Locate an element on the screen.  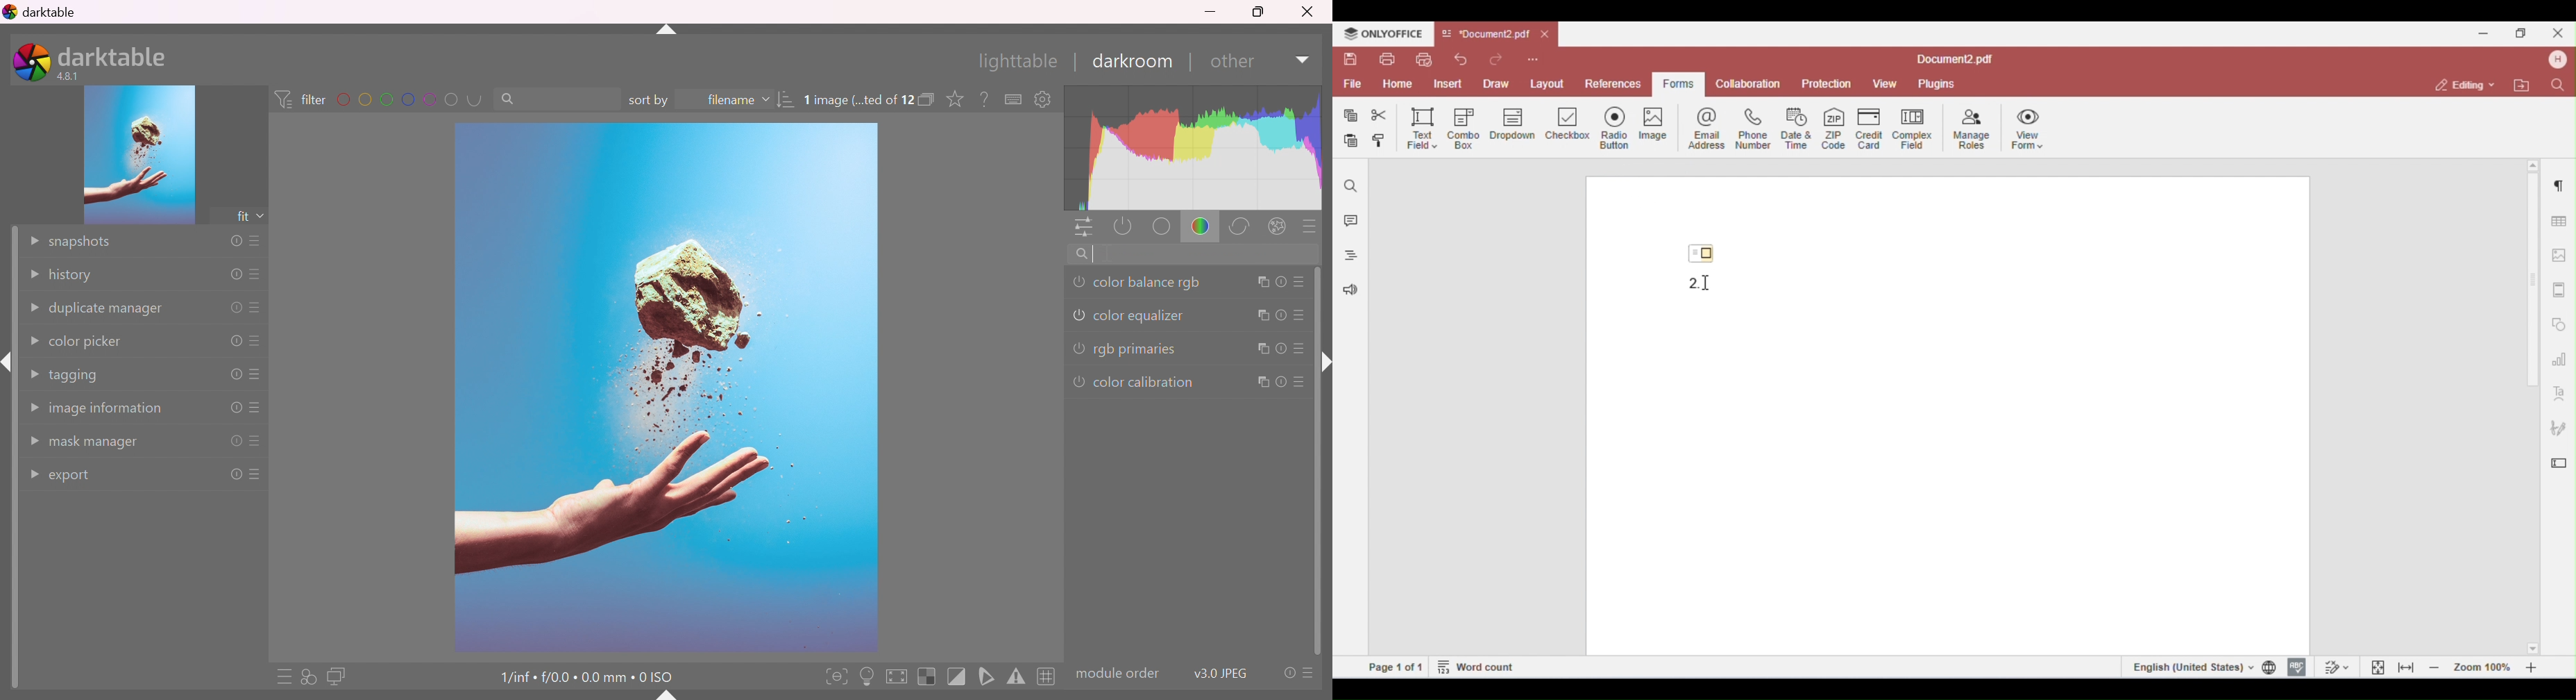
reset is located at coordinates (235, 309).